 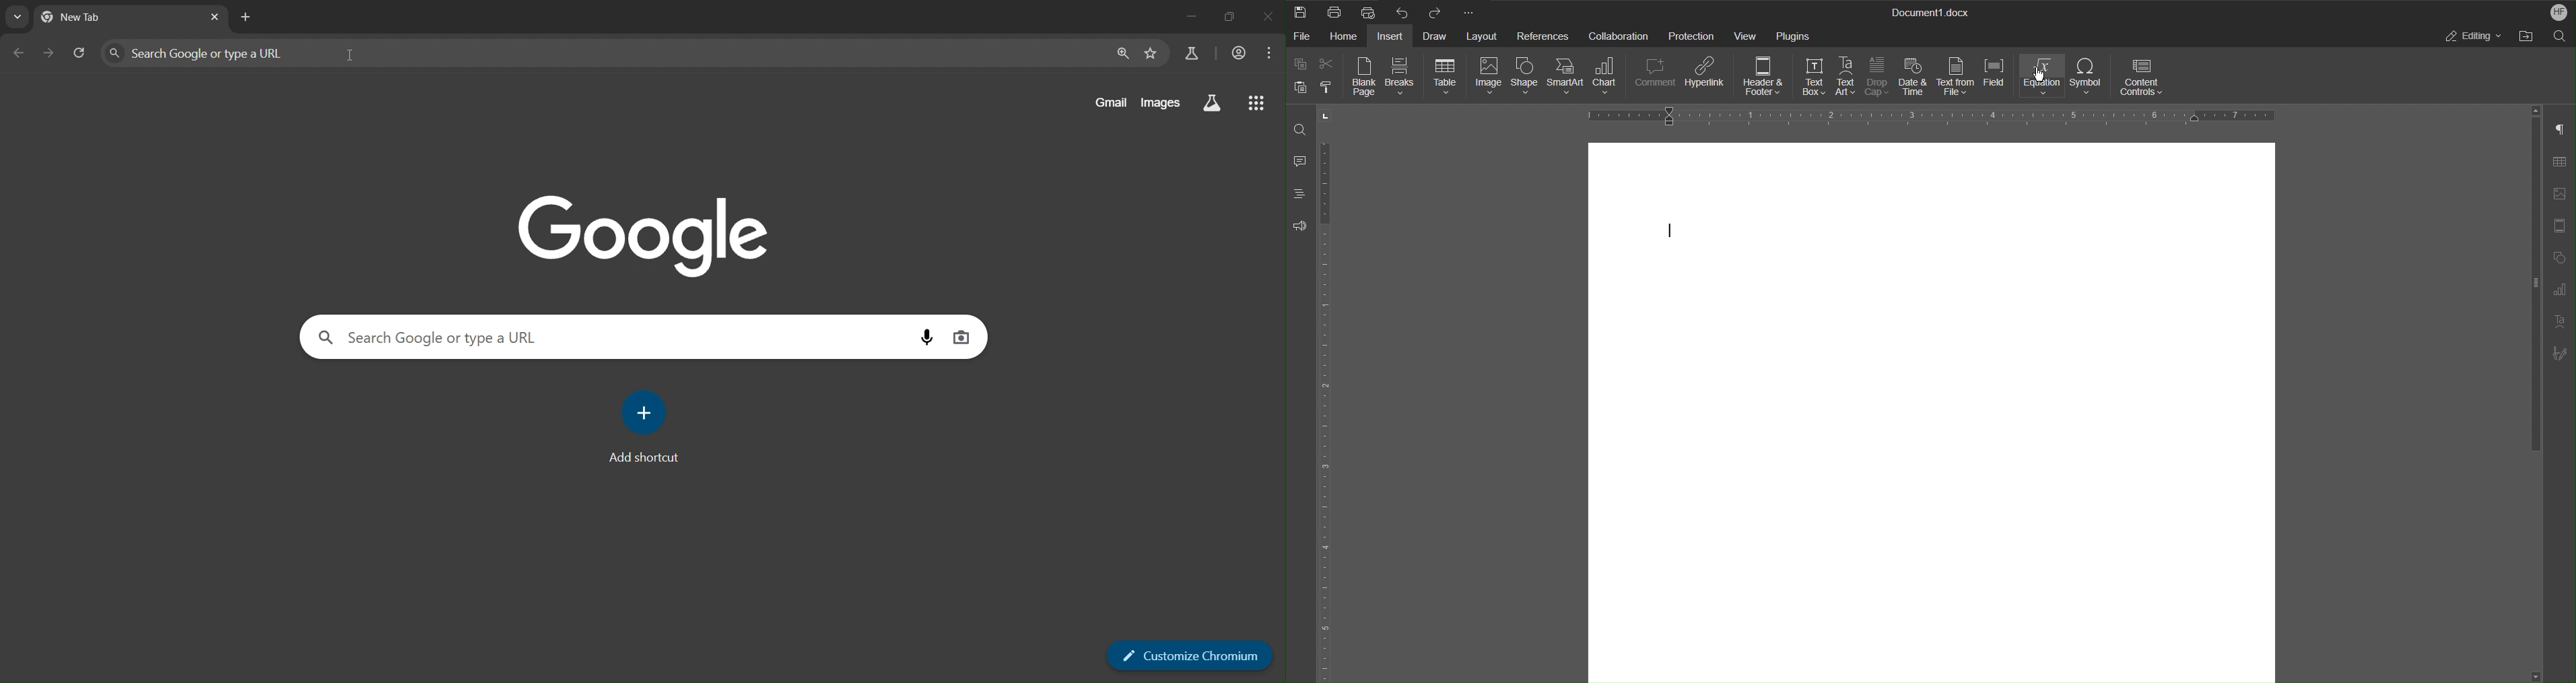 I want to click on zoom , so click(x=1123, y=56).